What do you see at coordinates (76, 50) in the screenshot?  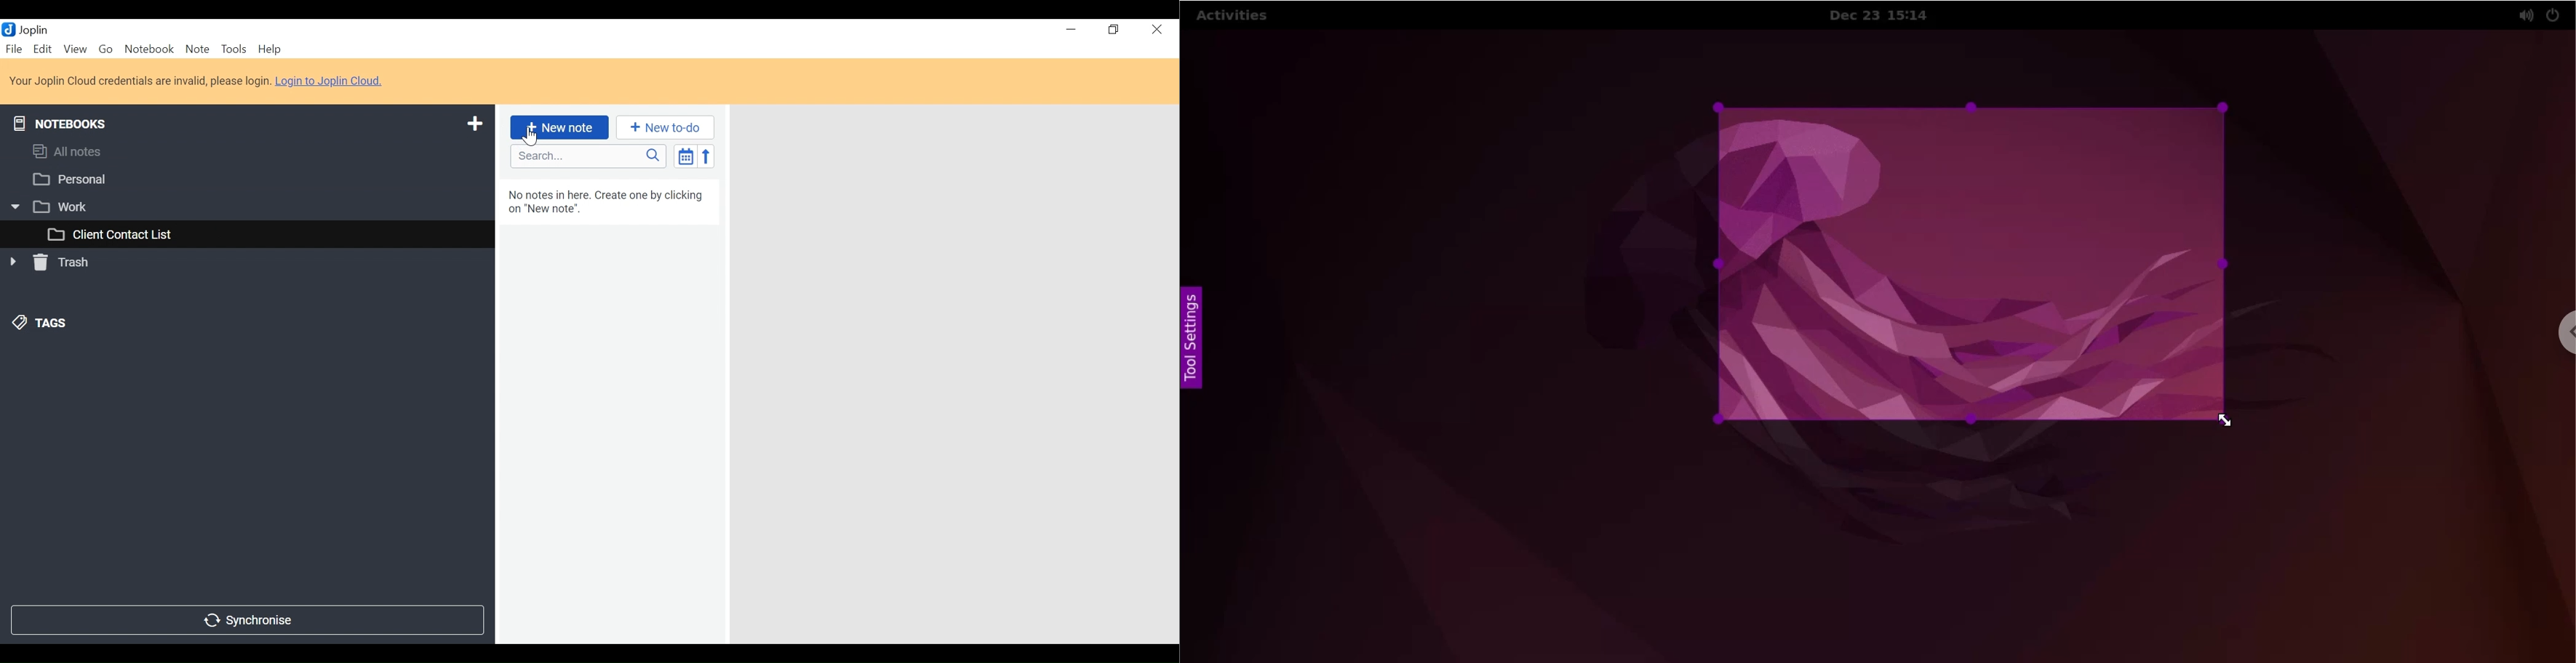 I see `View` at bounding box center [76, 50].